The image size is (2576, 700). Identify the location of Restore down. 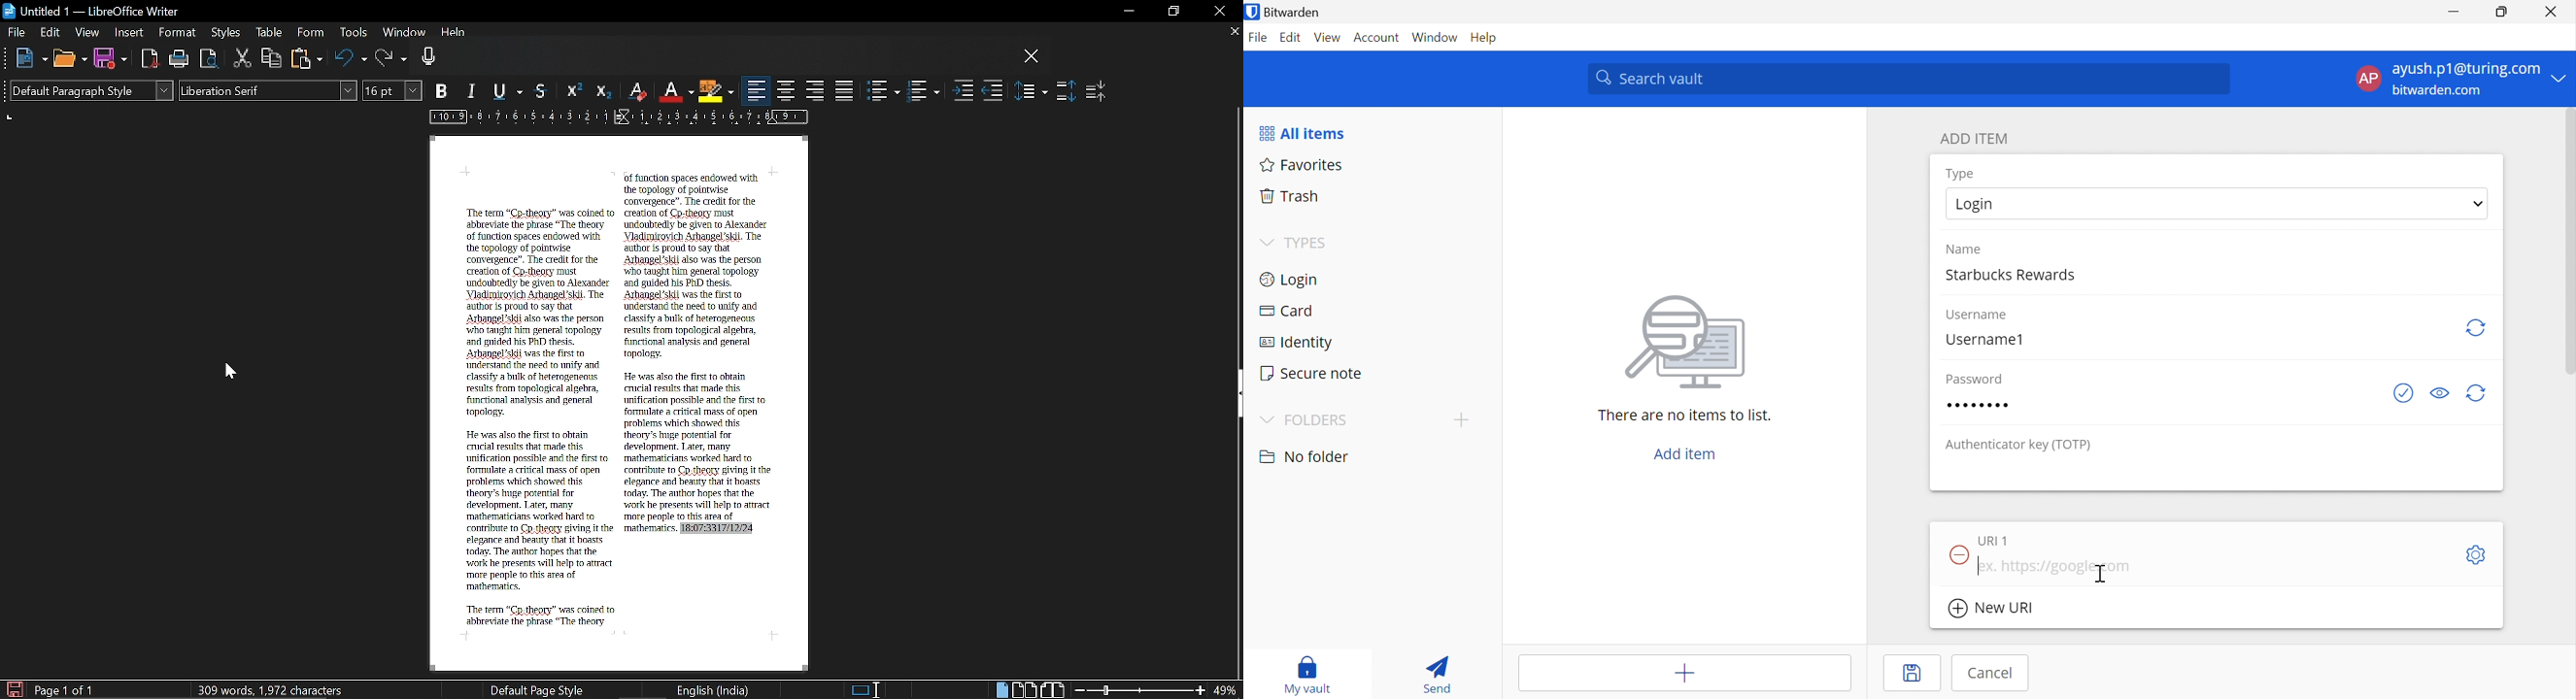
(1171, 12).